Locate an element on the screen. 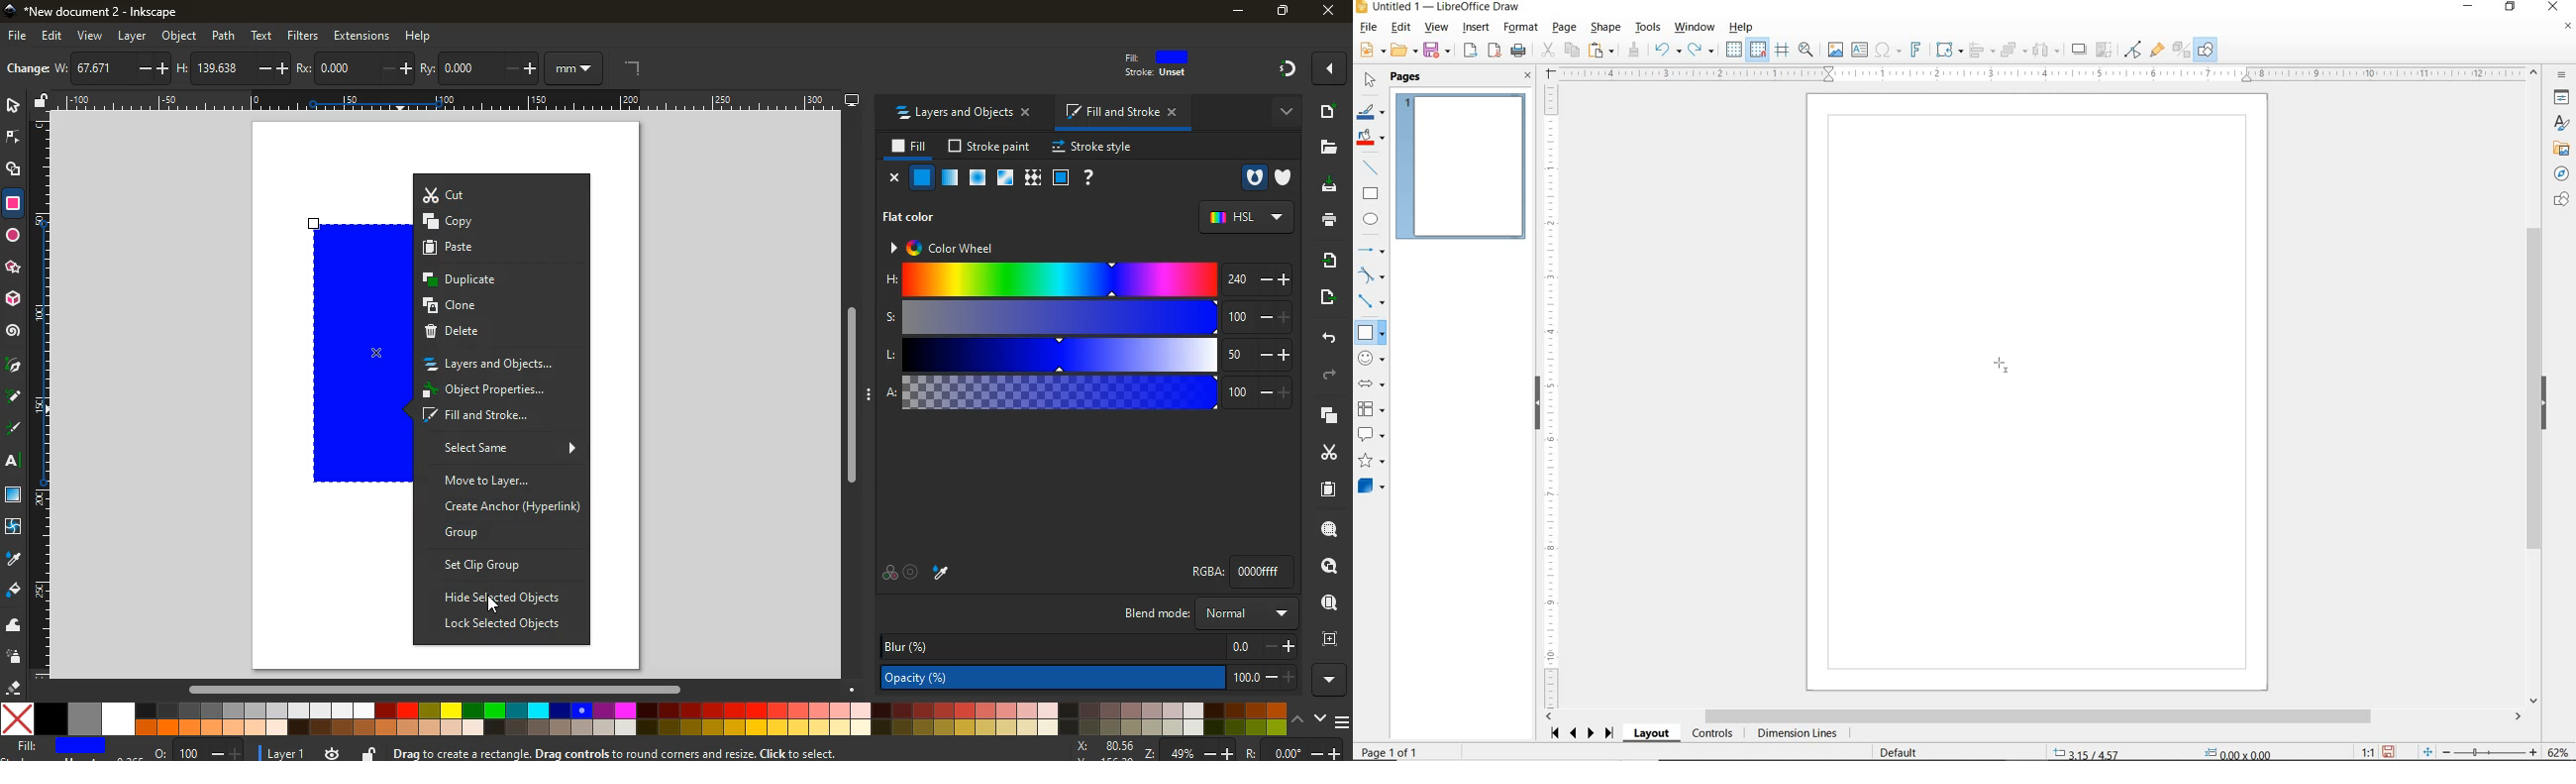 The height and width of the screenshot is (784, 2576). FLOWCHART is located at coordinates (1374, 409).